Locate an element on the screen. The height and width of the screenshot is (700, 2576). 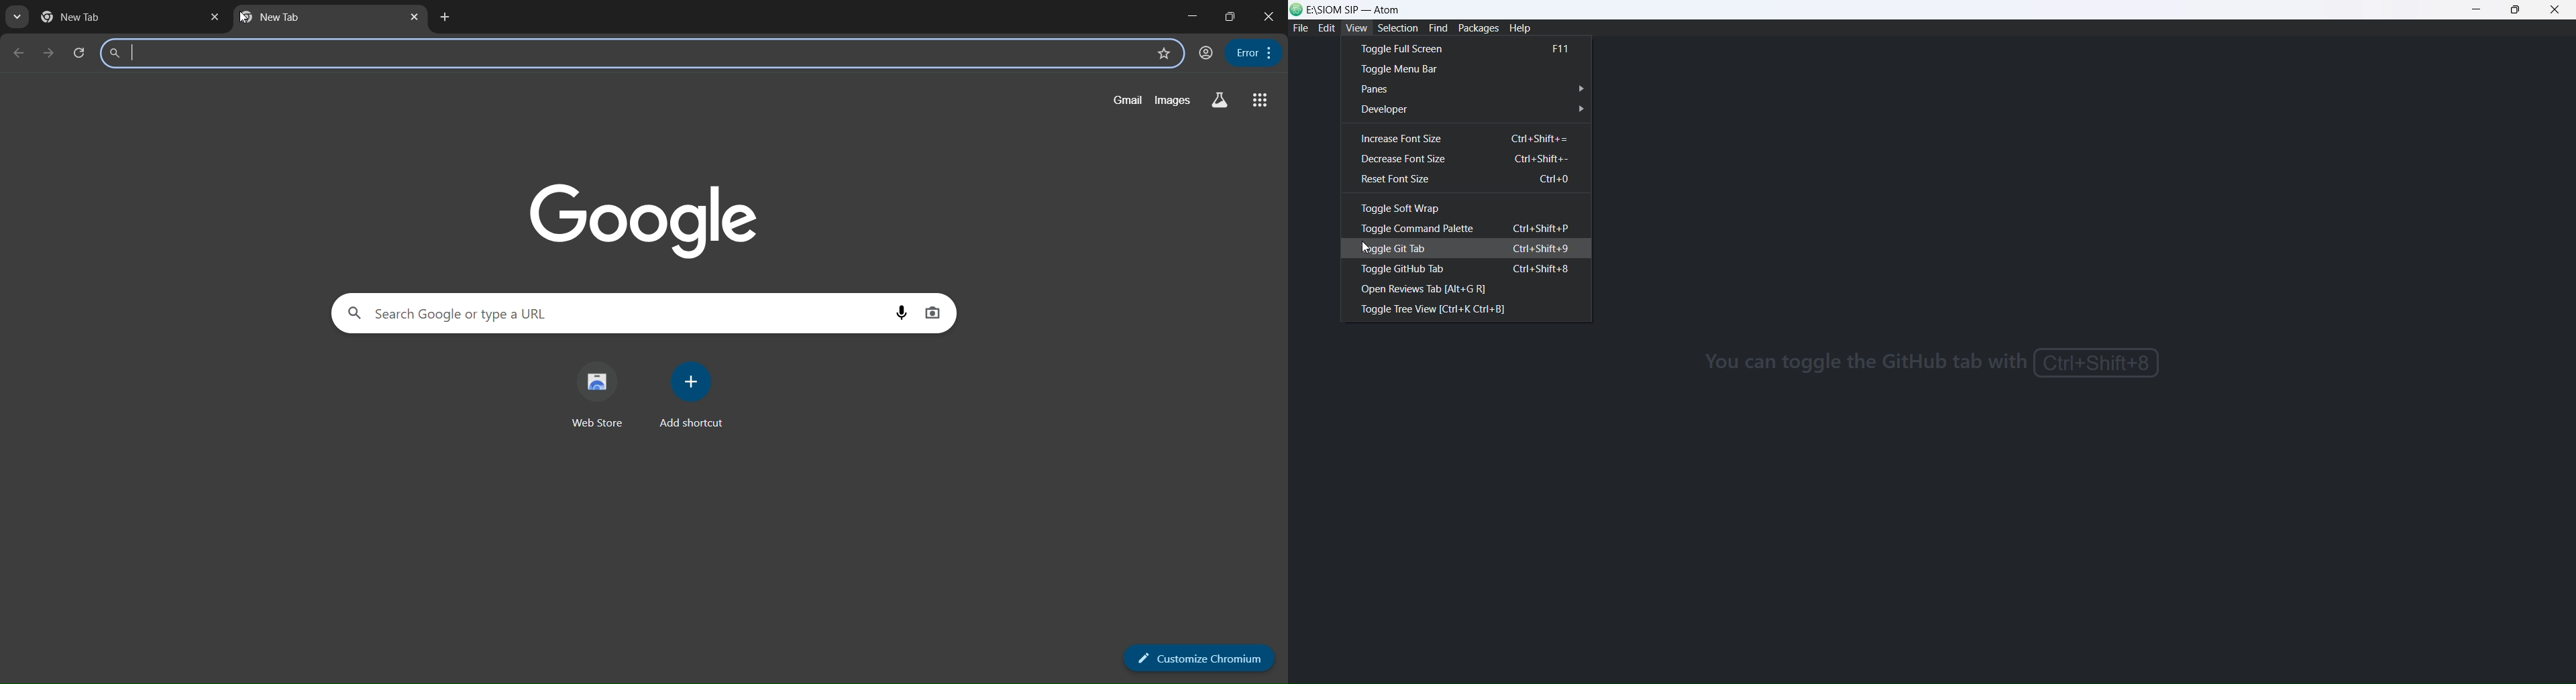
reset font size is located at coordinates (1463, 180).